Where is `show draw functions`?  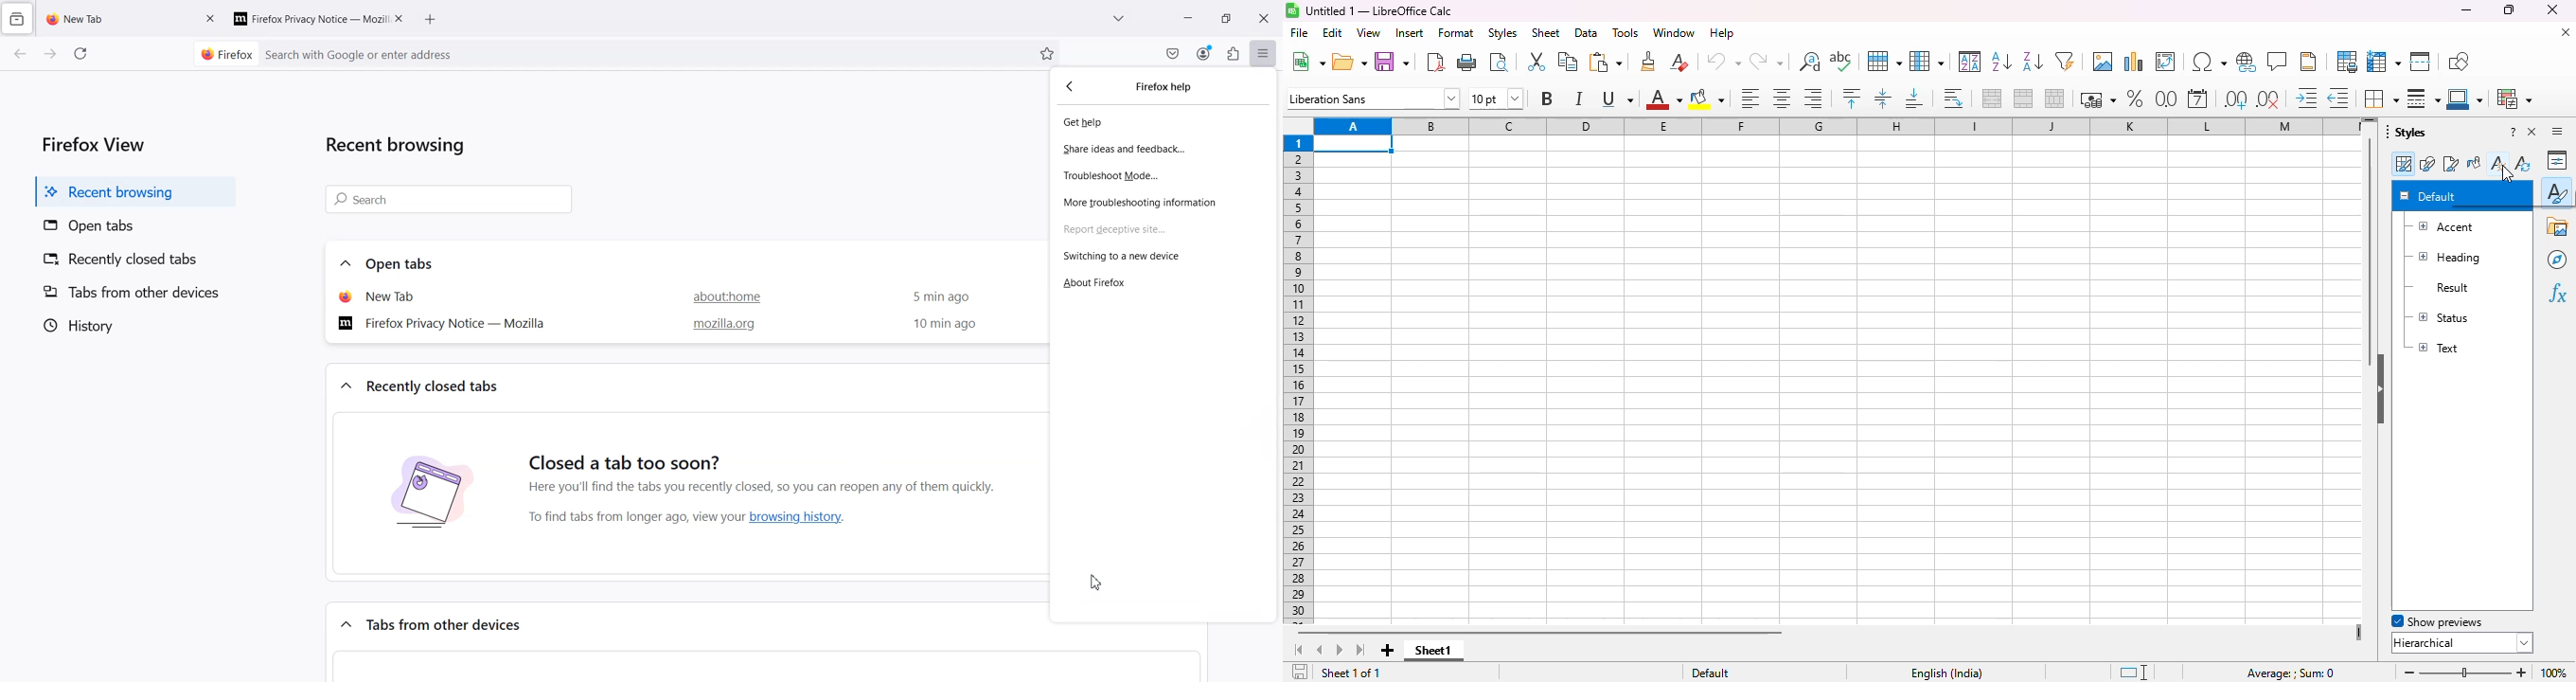
show draw functions is located at coordinates (2459, 62).